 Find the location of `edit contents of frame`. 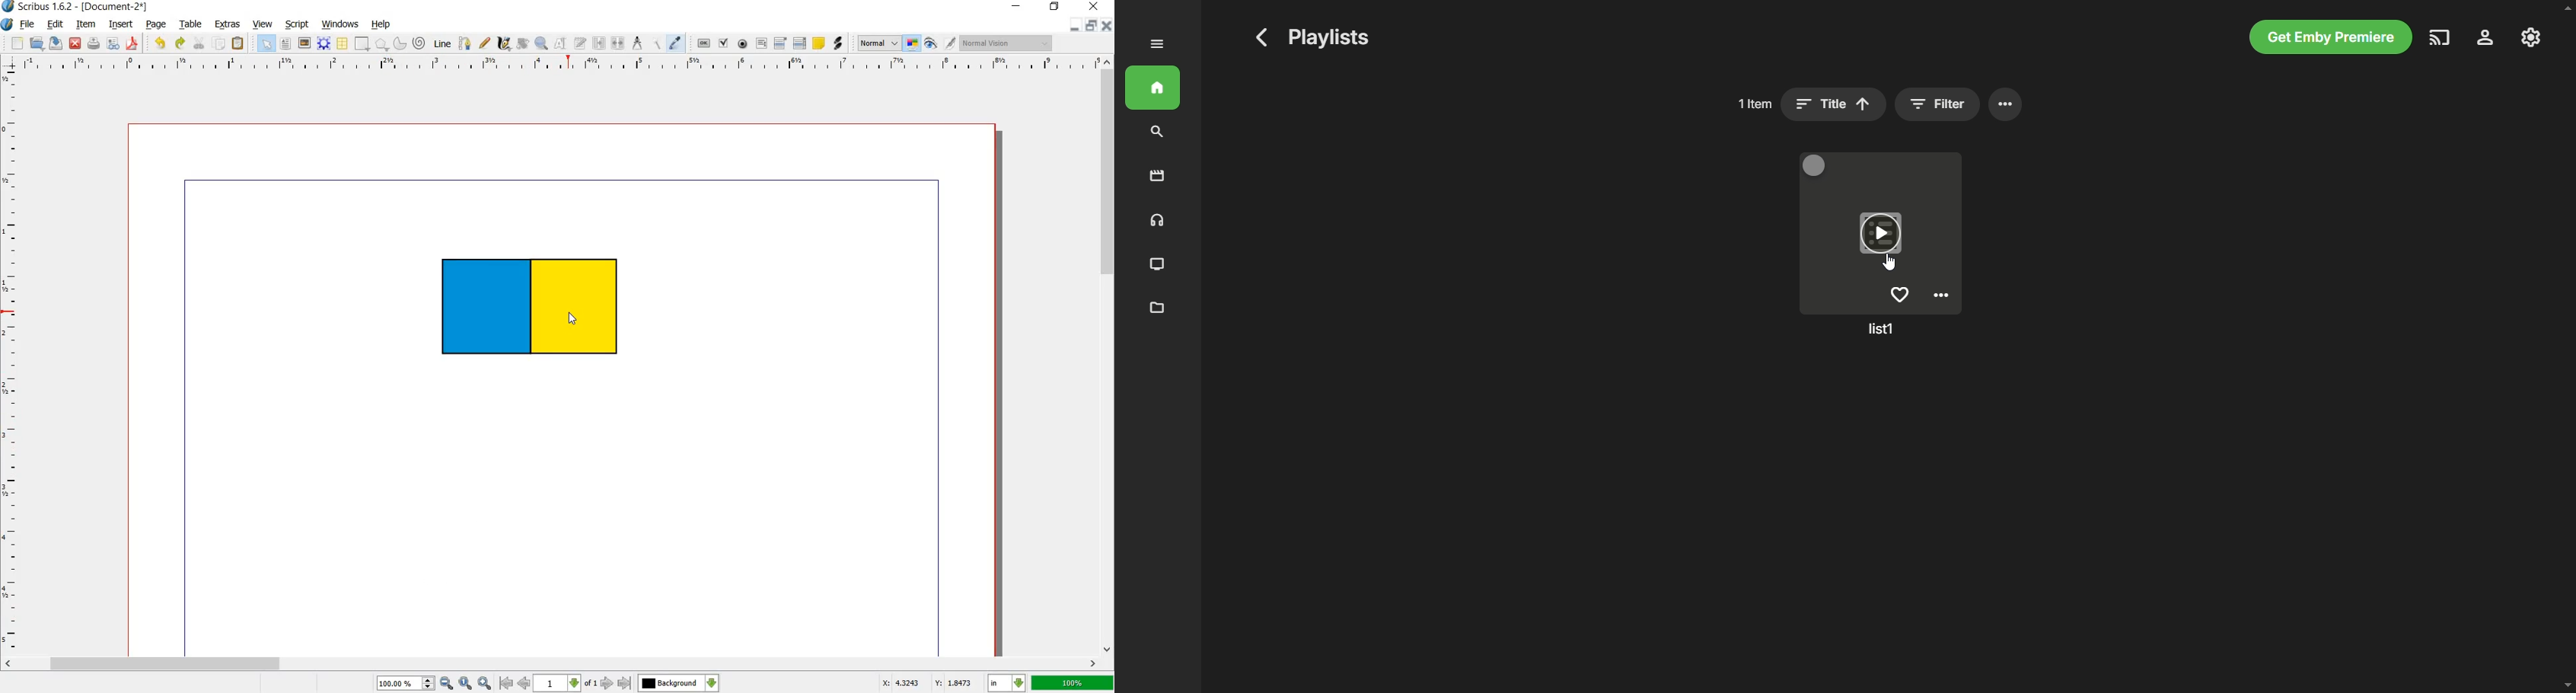

edit contents of frame is located at coordinates (562, 44).